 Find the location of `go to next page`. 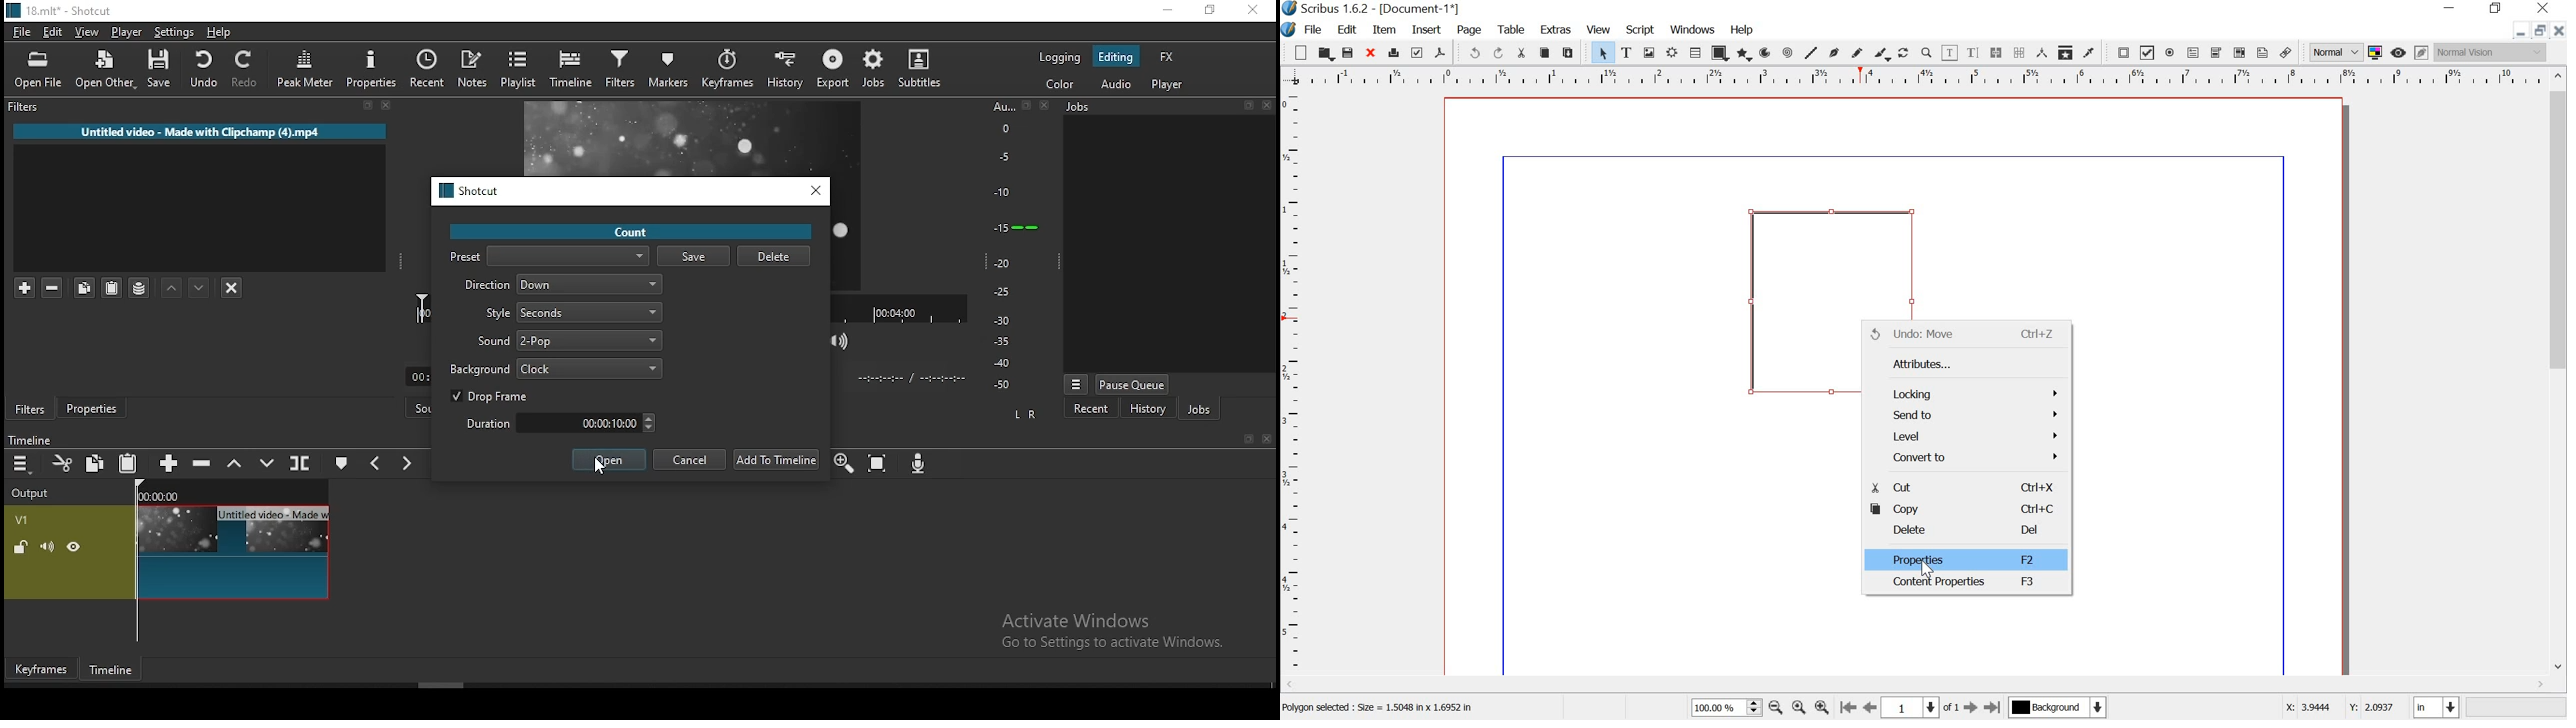

go to next page is located at coordinates (1972, 707).